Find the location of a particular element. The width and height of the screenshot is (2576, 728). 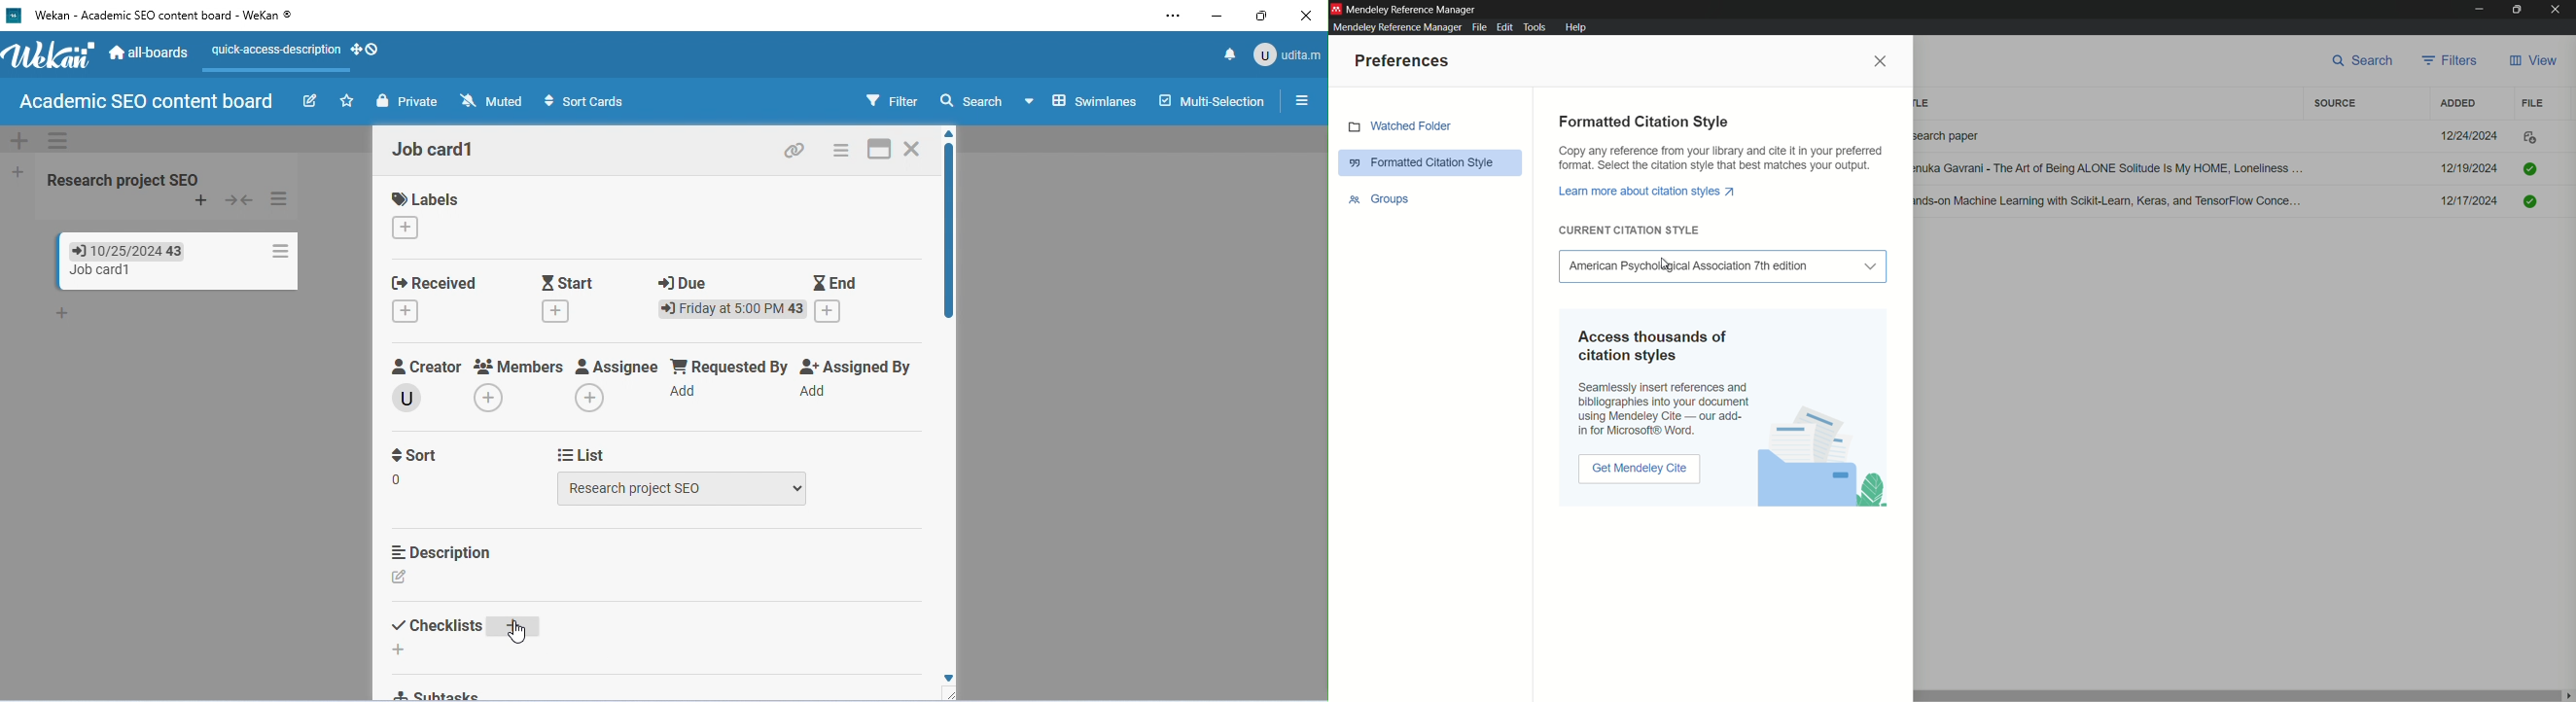

image is located at coordinates (1824, 454).